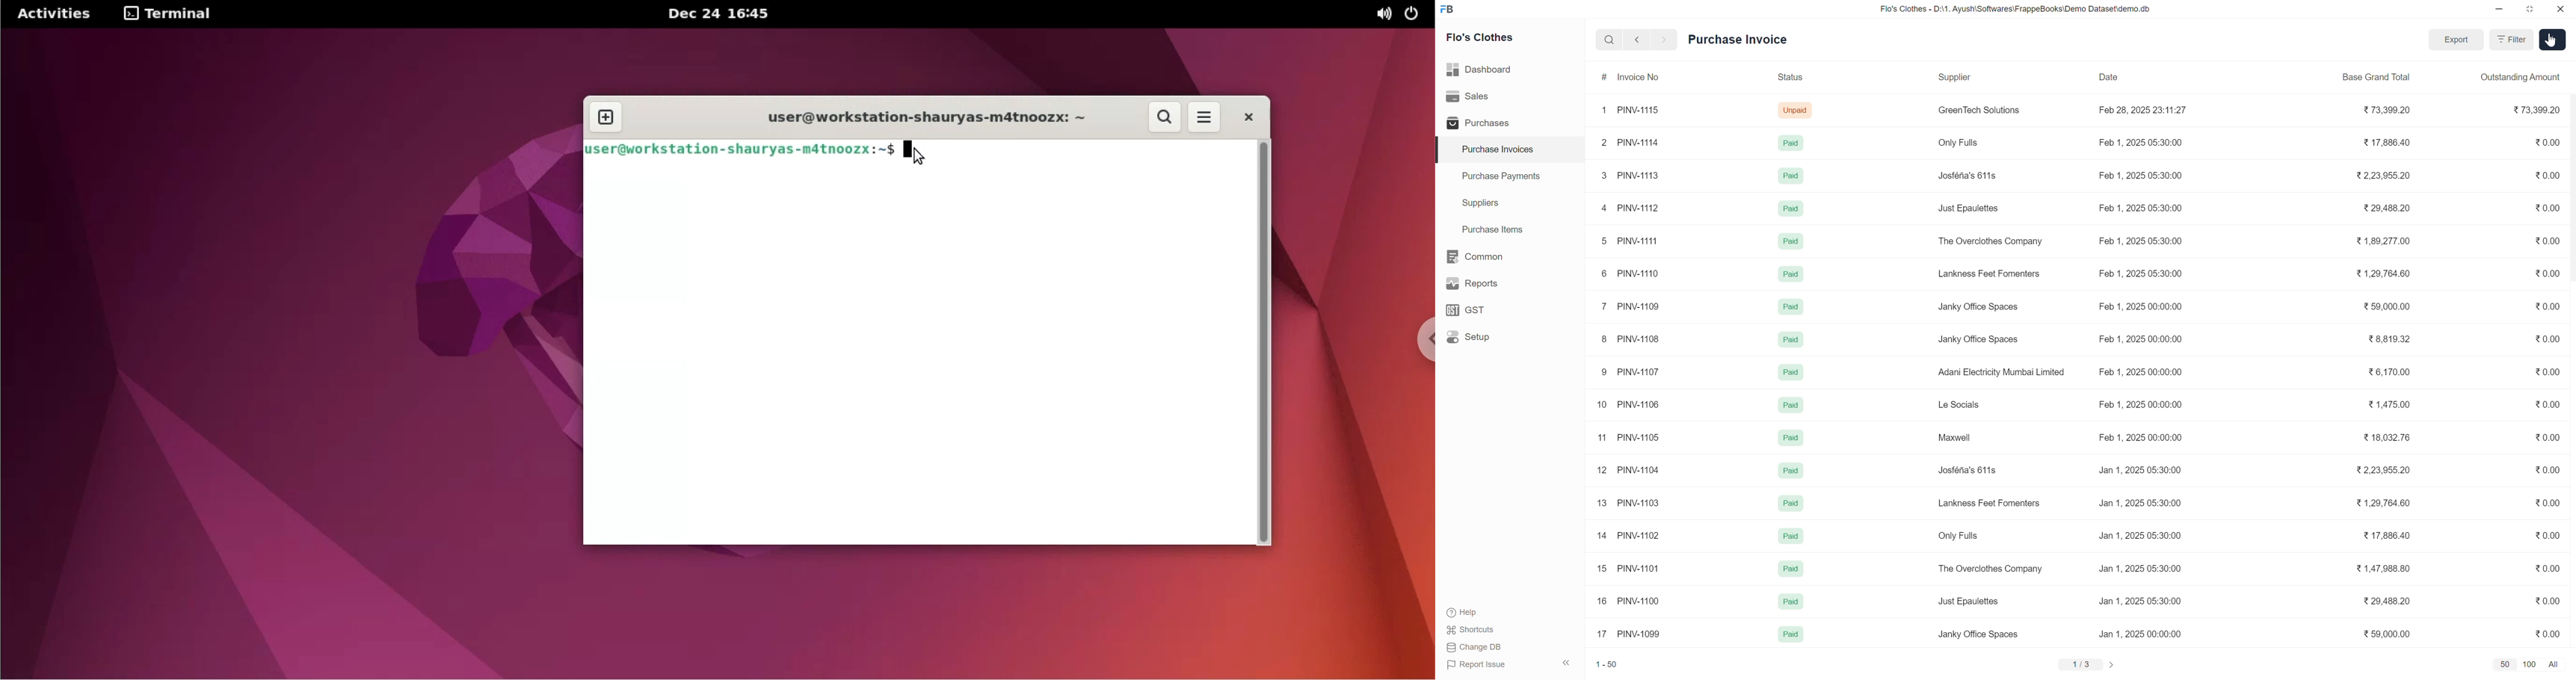 The height and width of the screenshot is (700, 2576). What do you see at coordinates (2529, 11) in the screenshot?
I see `restore down` at bounding box center [2529, 11].